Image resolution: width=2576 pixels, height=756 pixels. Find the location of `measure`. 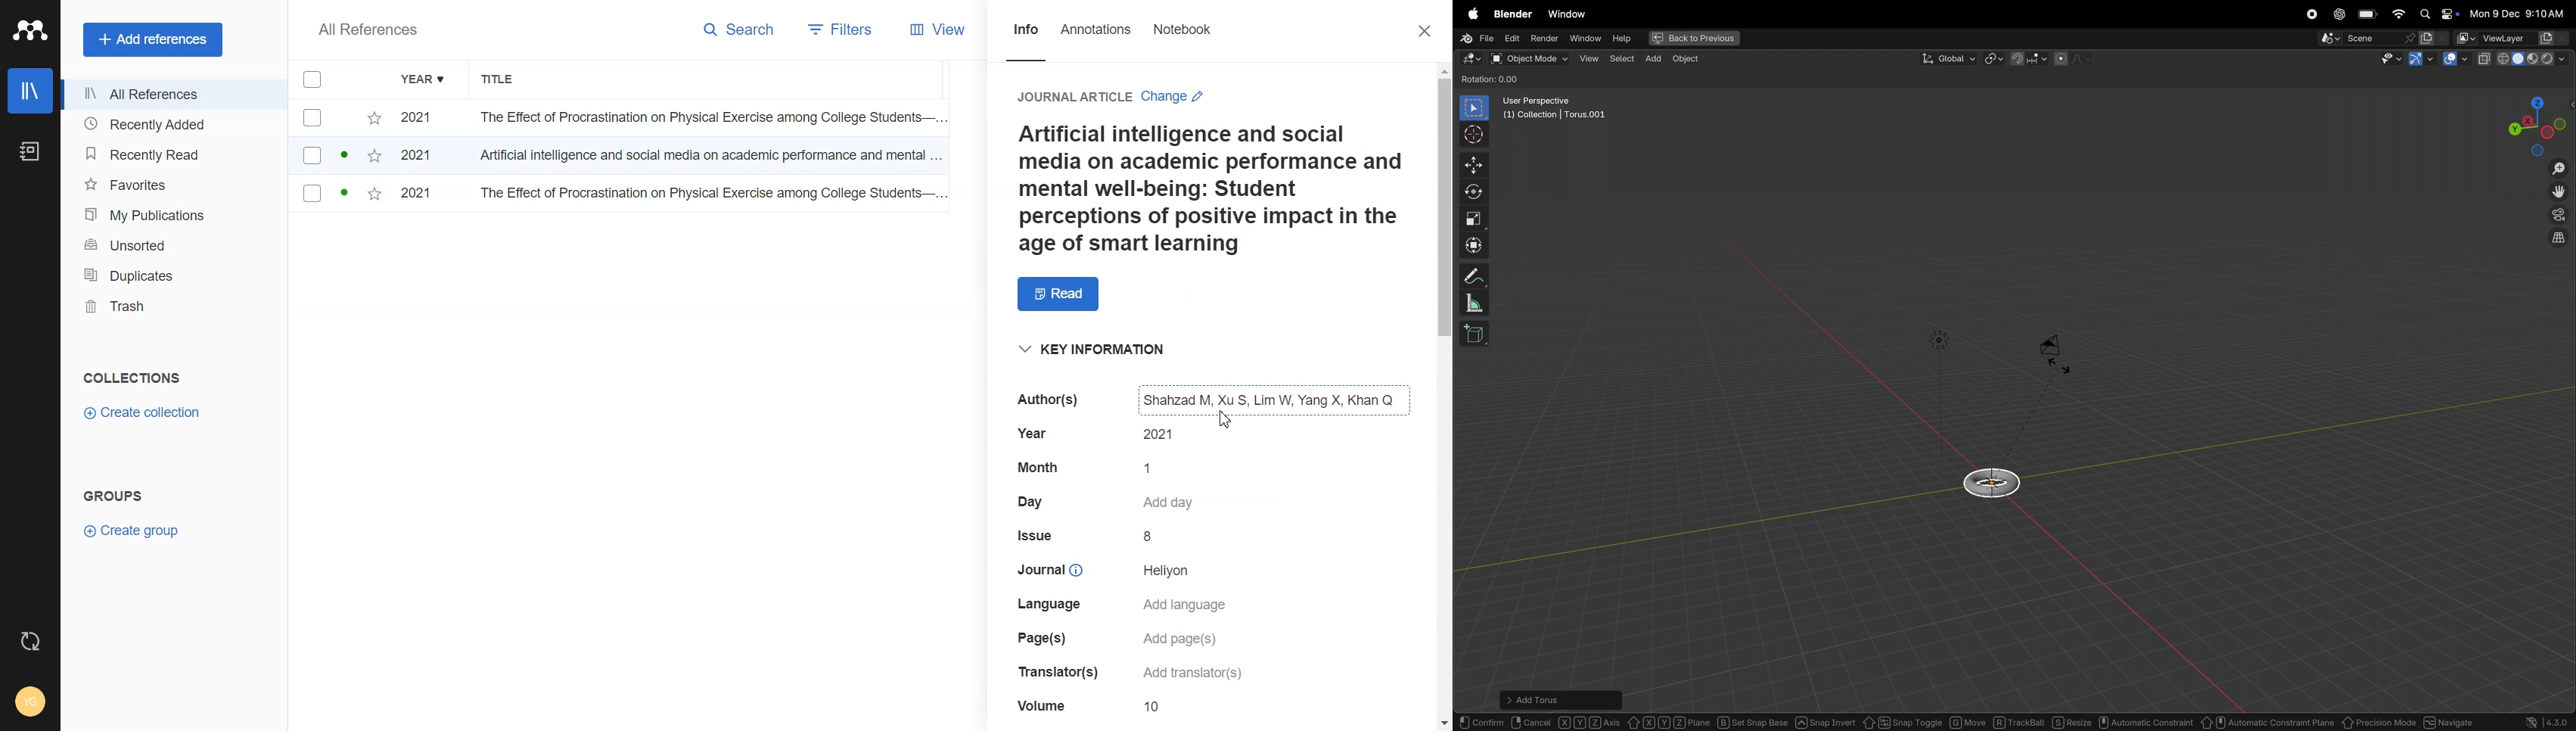

measure is located at coordinates (1474, 304).